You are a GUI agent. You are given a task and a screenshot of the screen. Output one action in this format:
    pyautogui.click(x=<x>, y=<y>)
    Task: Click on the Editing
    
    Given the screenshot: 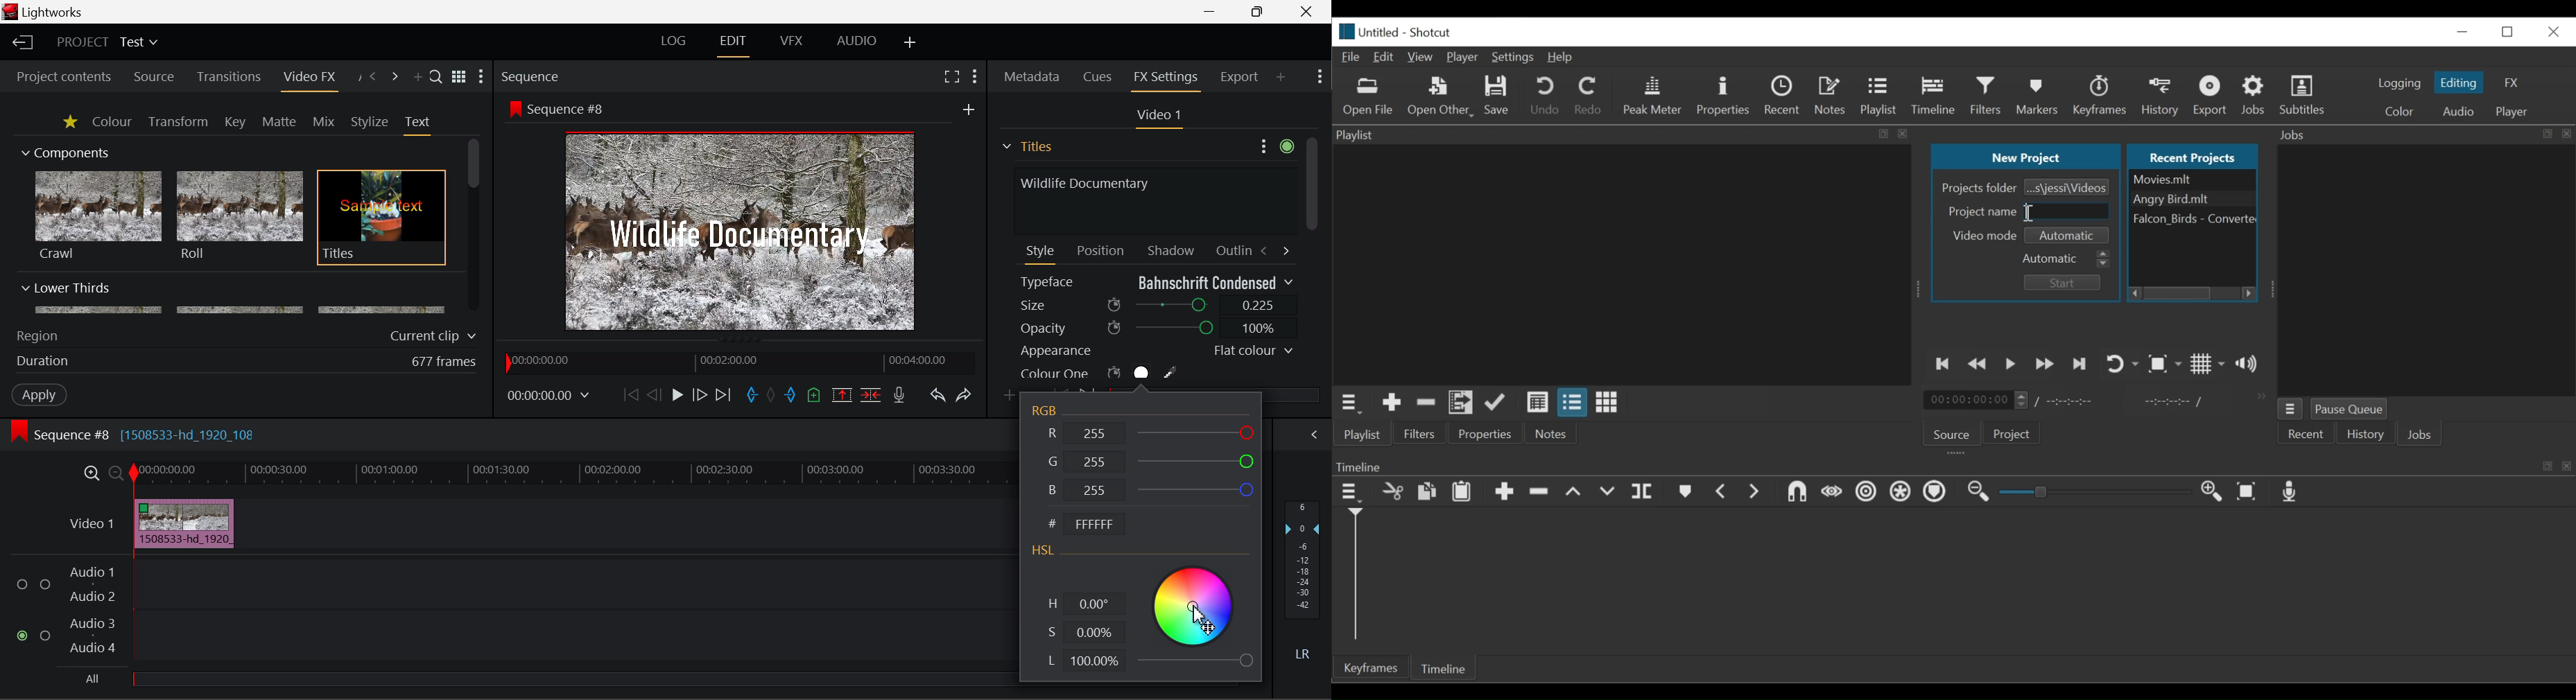 What is the action you would take?
    pyautogui.click(x=2460, y=82)
    